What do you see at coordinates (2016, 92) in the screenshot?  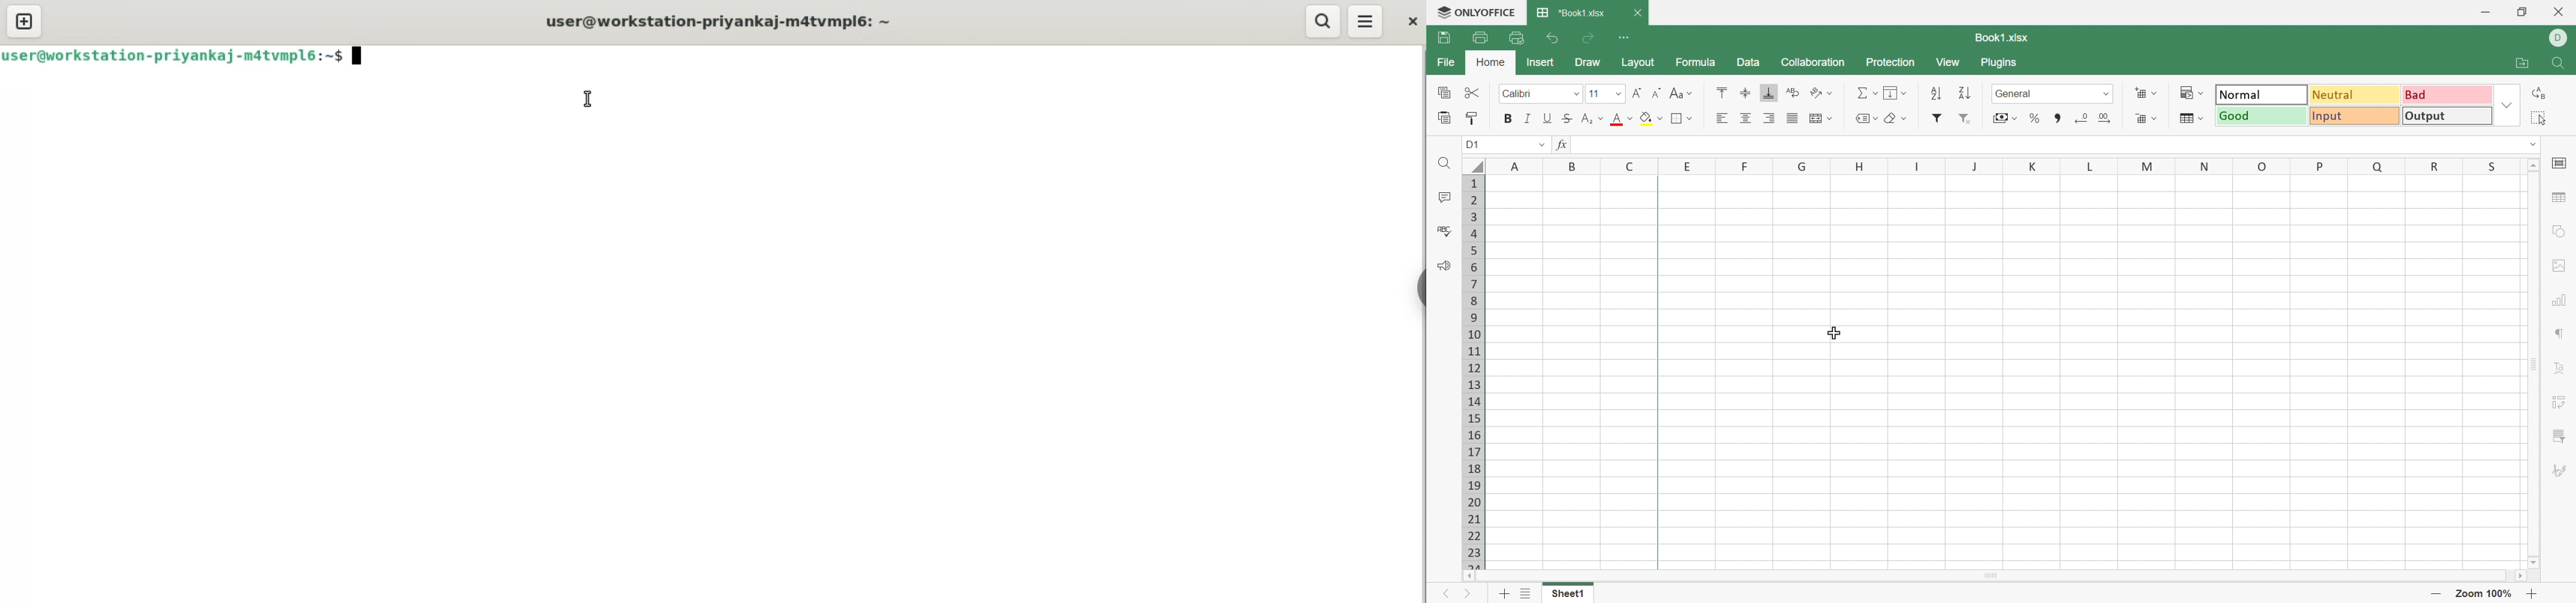 I see `General` at bounding box center [2016, 92].